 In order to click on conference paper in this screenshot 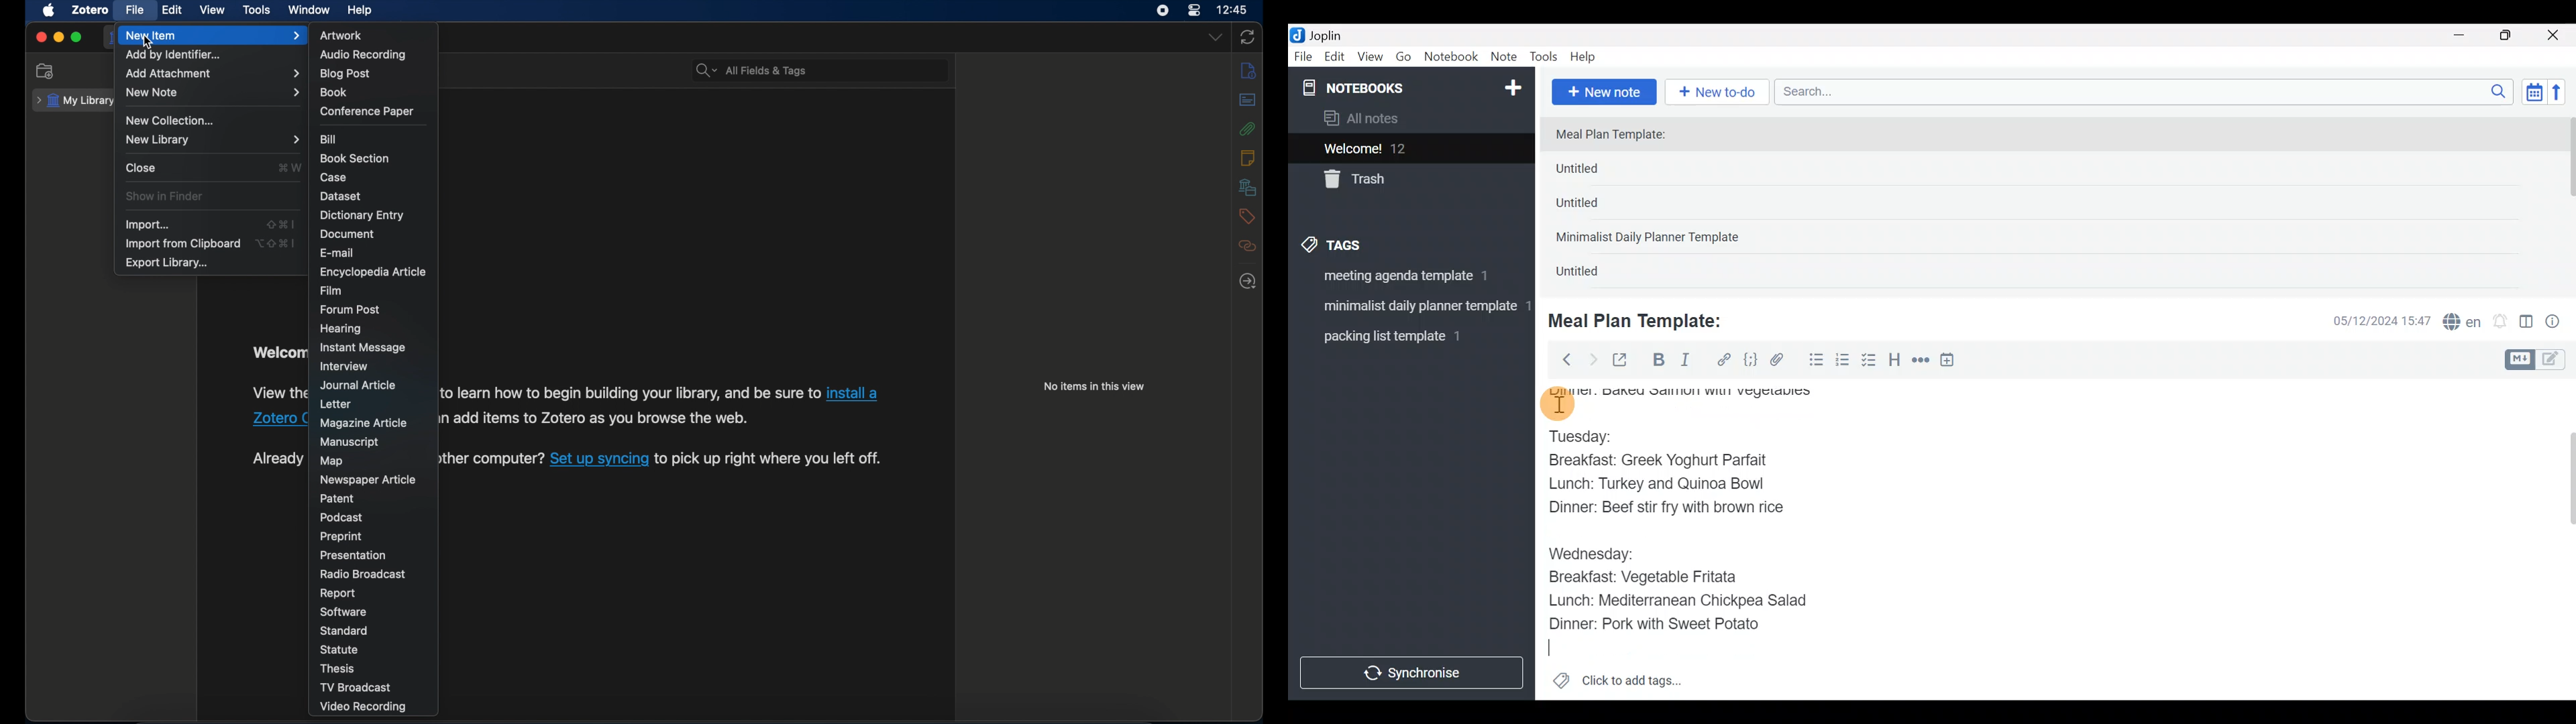, I will do `click(366, 111)`.